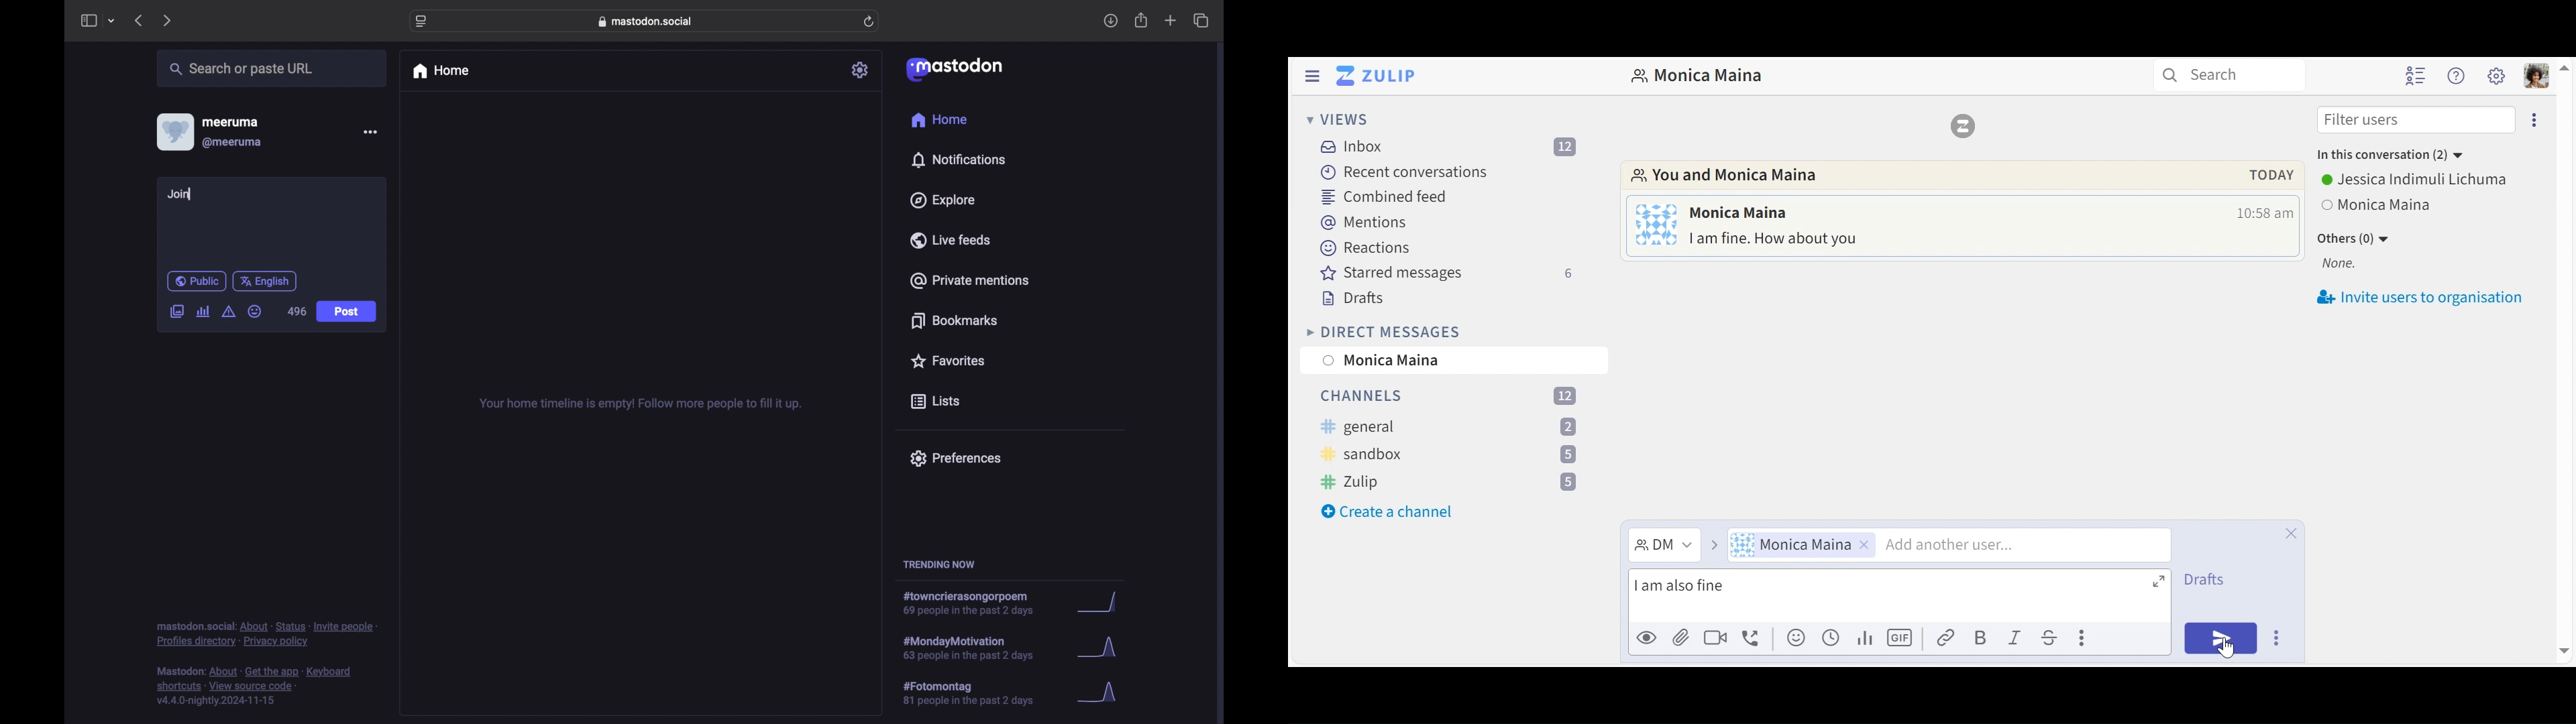  I want to click on Search, so click(2227, 74).